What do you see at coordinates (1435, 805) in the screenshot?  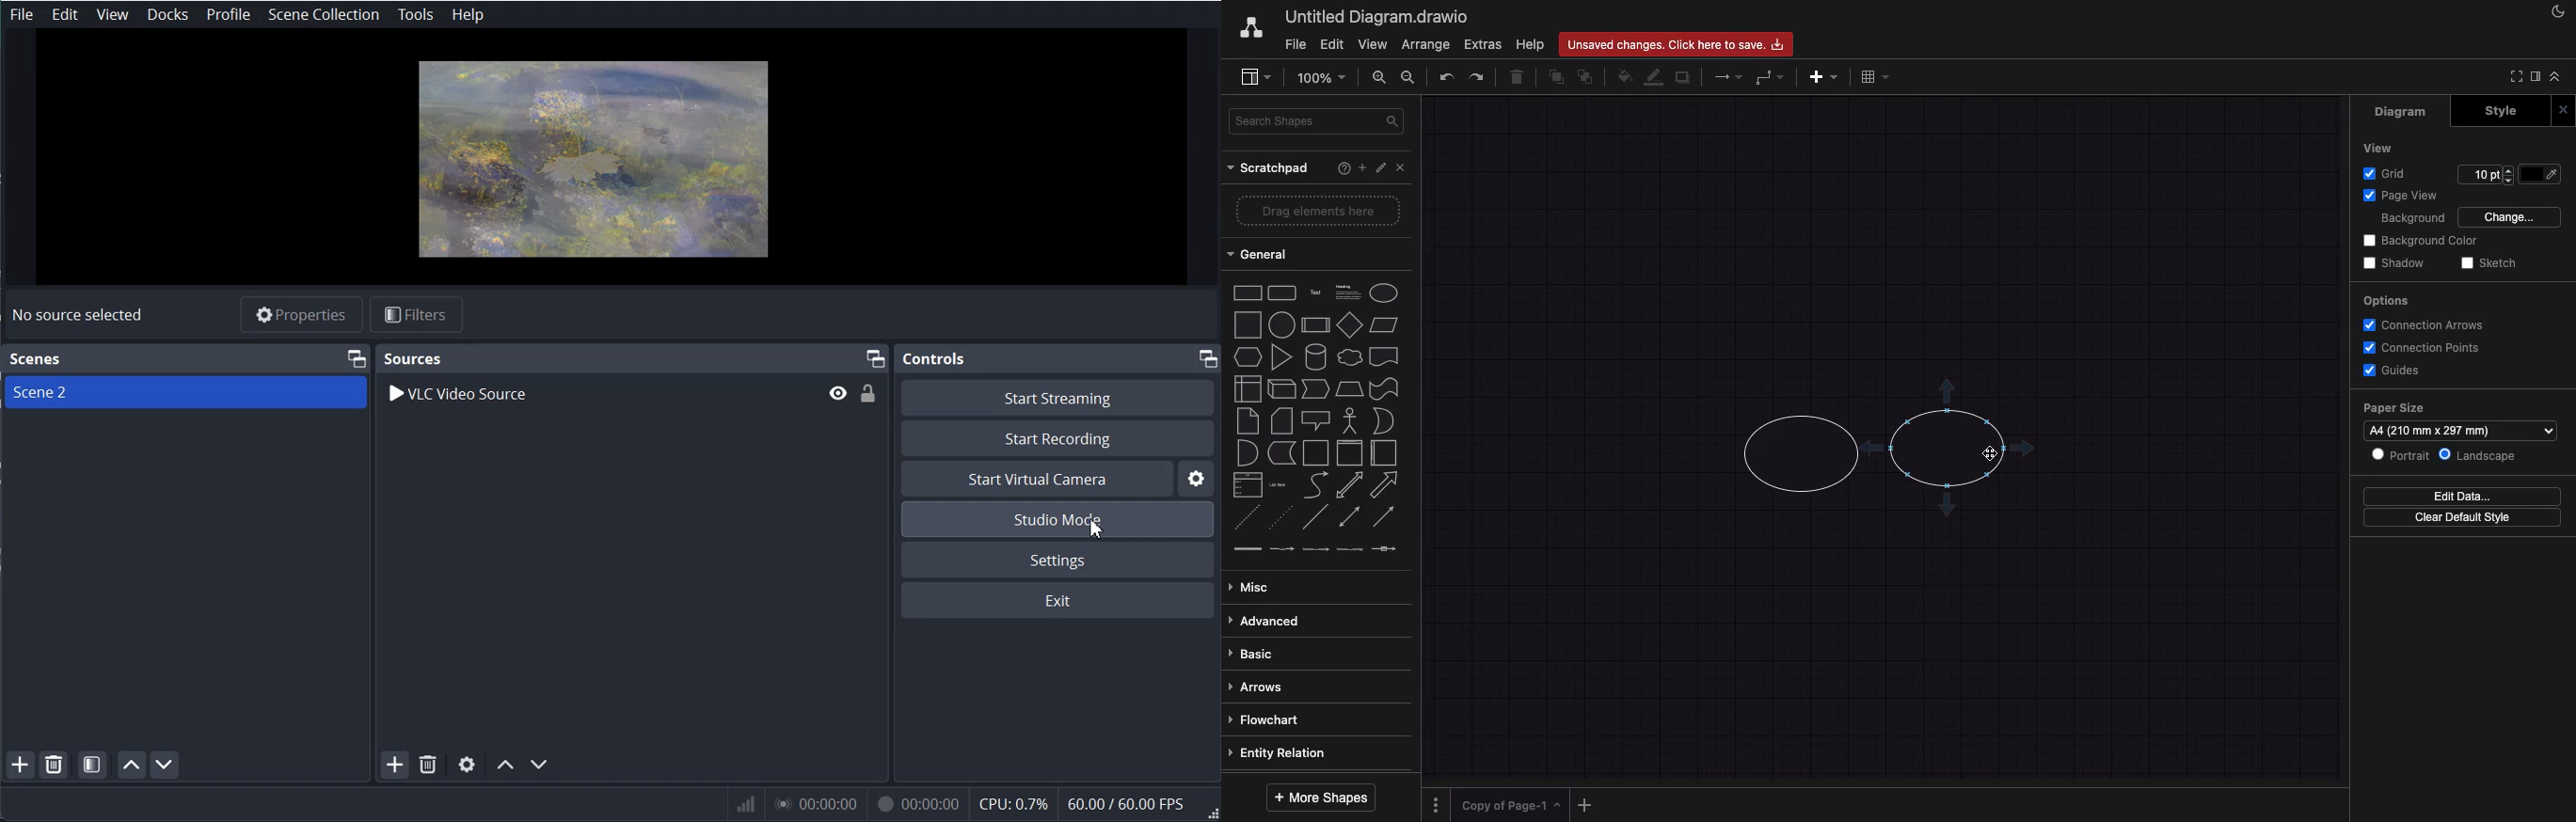 I see `options` at bounding box center [1435, 805].